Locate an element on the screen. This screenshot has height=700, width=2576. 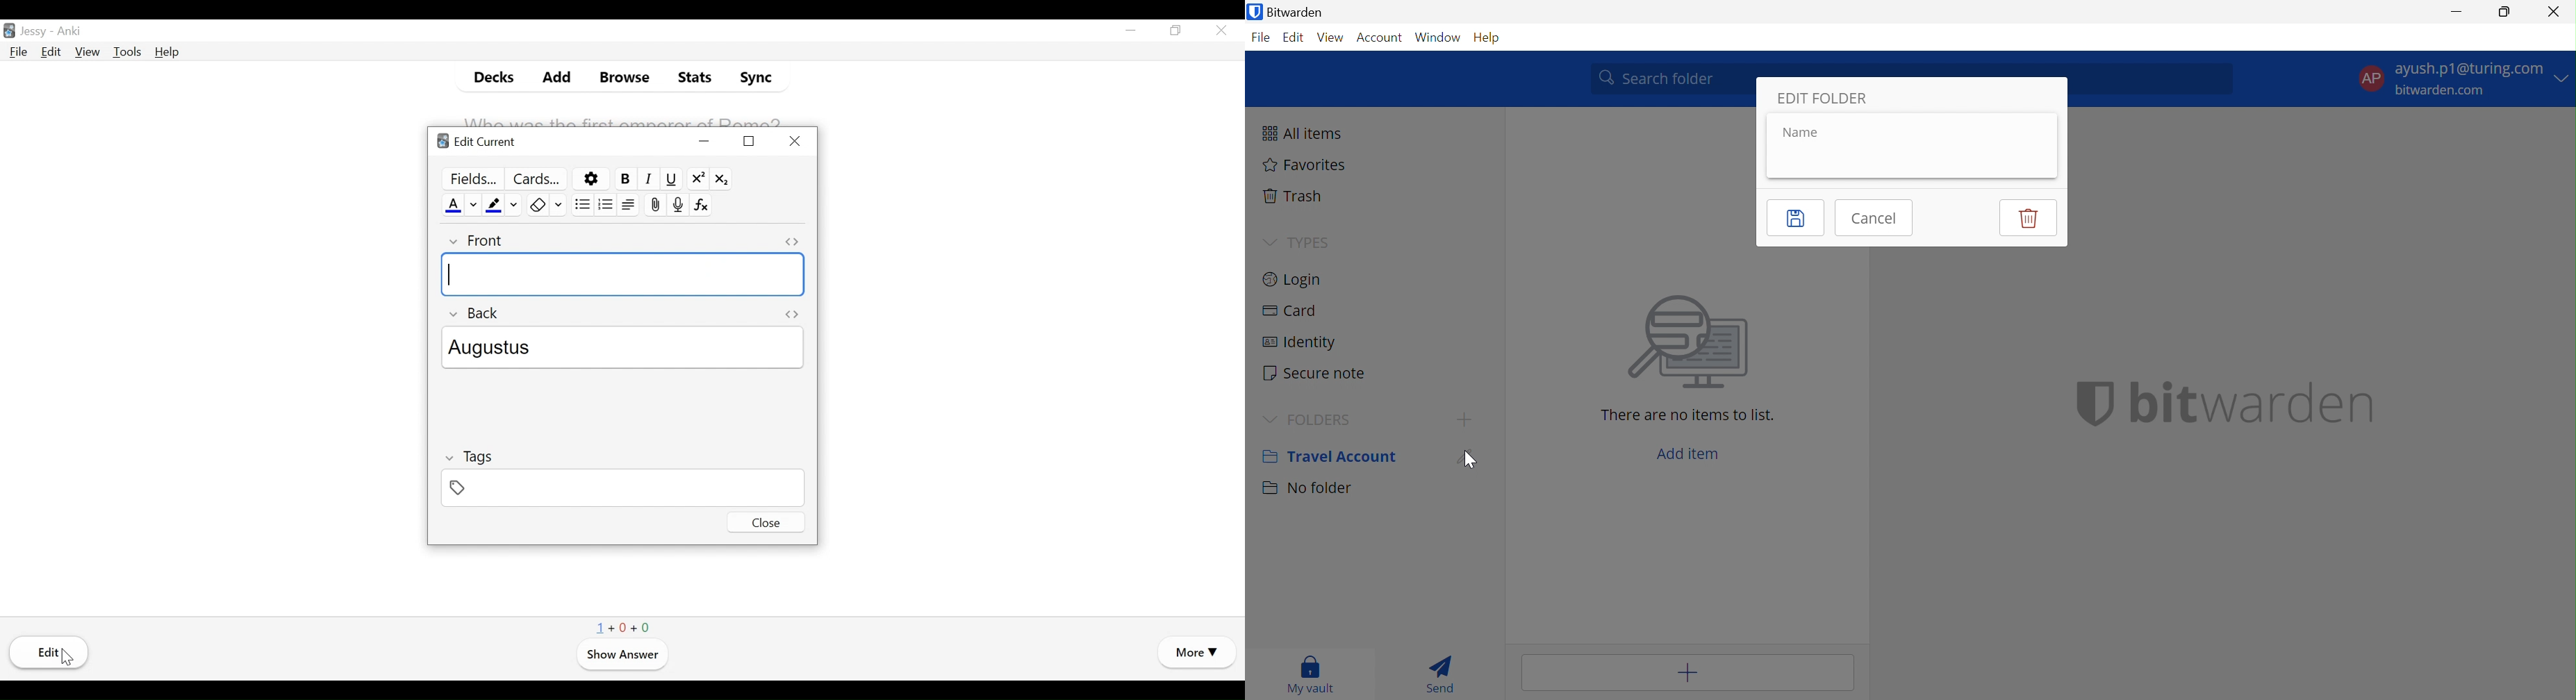
Upload Pictures/Images/files is located at coordinates (654, 205).